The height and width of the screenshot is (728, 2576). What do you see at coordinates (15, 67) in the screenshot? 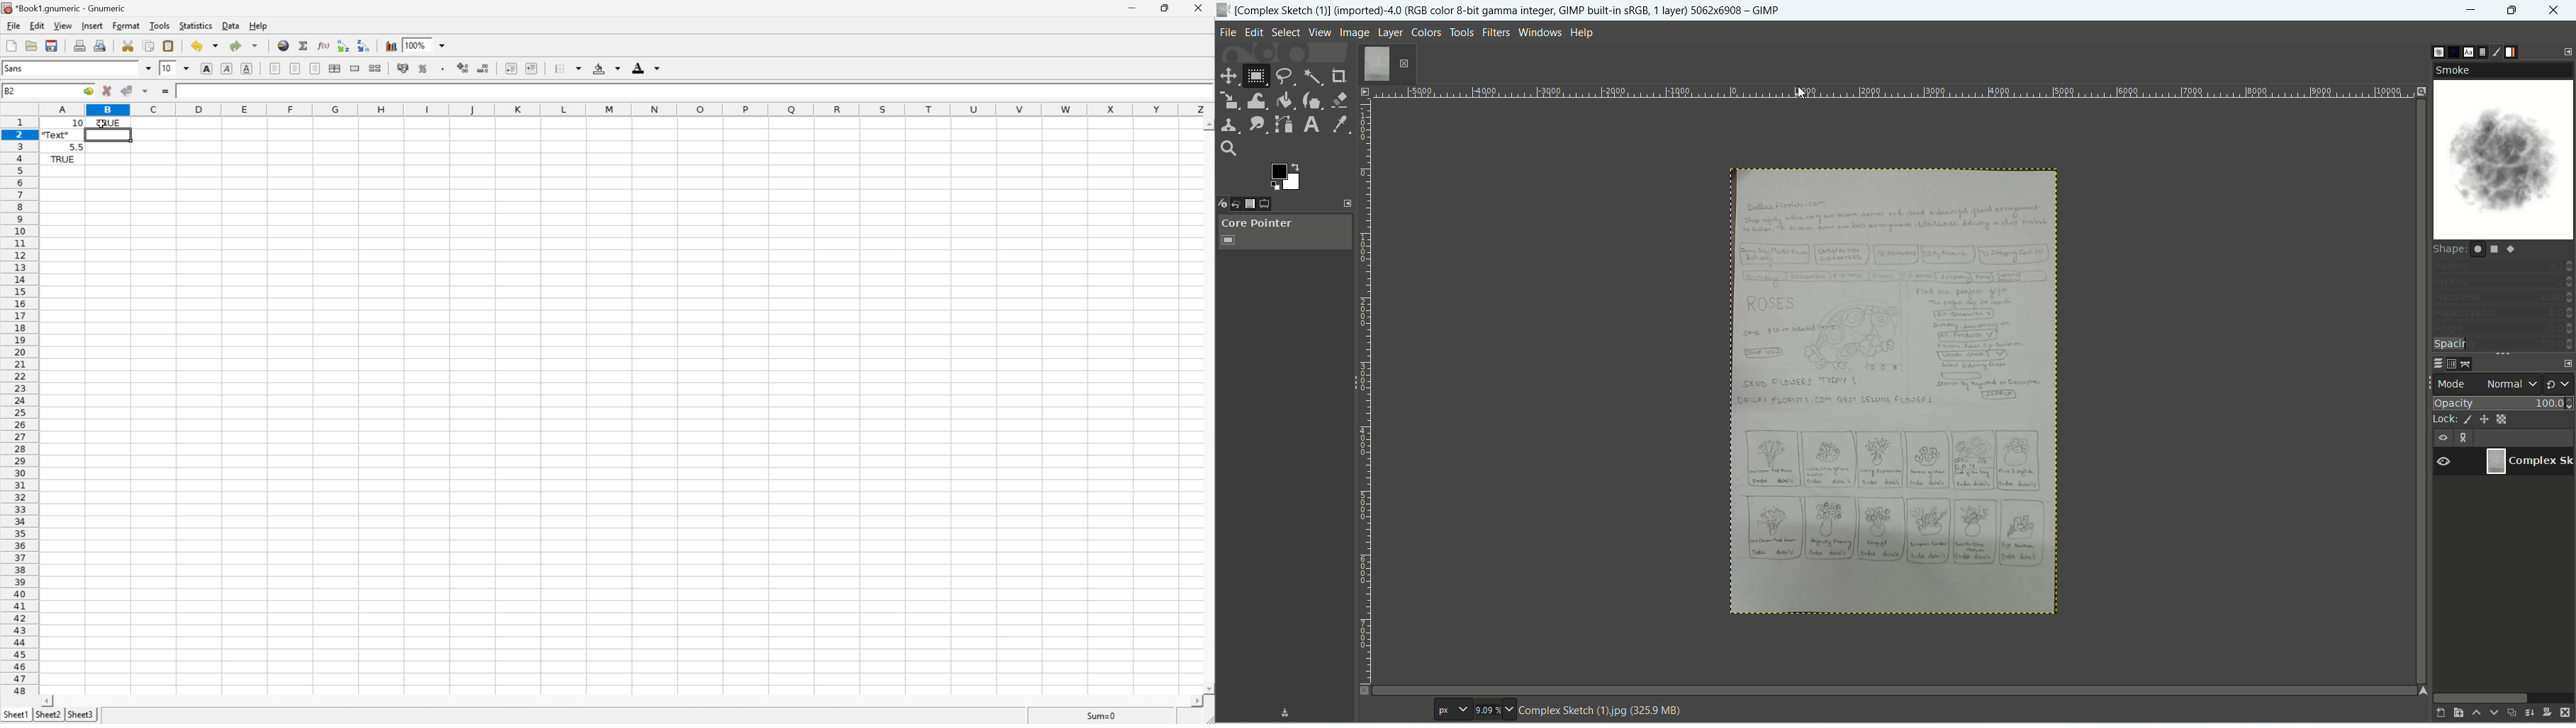
I see `Sans` at bounding box center [15, 67].